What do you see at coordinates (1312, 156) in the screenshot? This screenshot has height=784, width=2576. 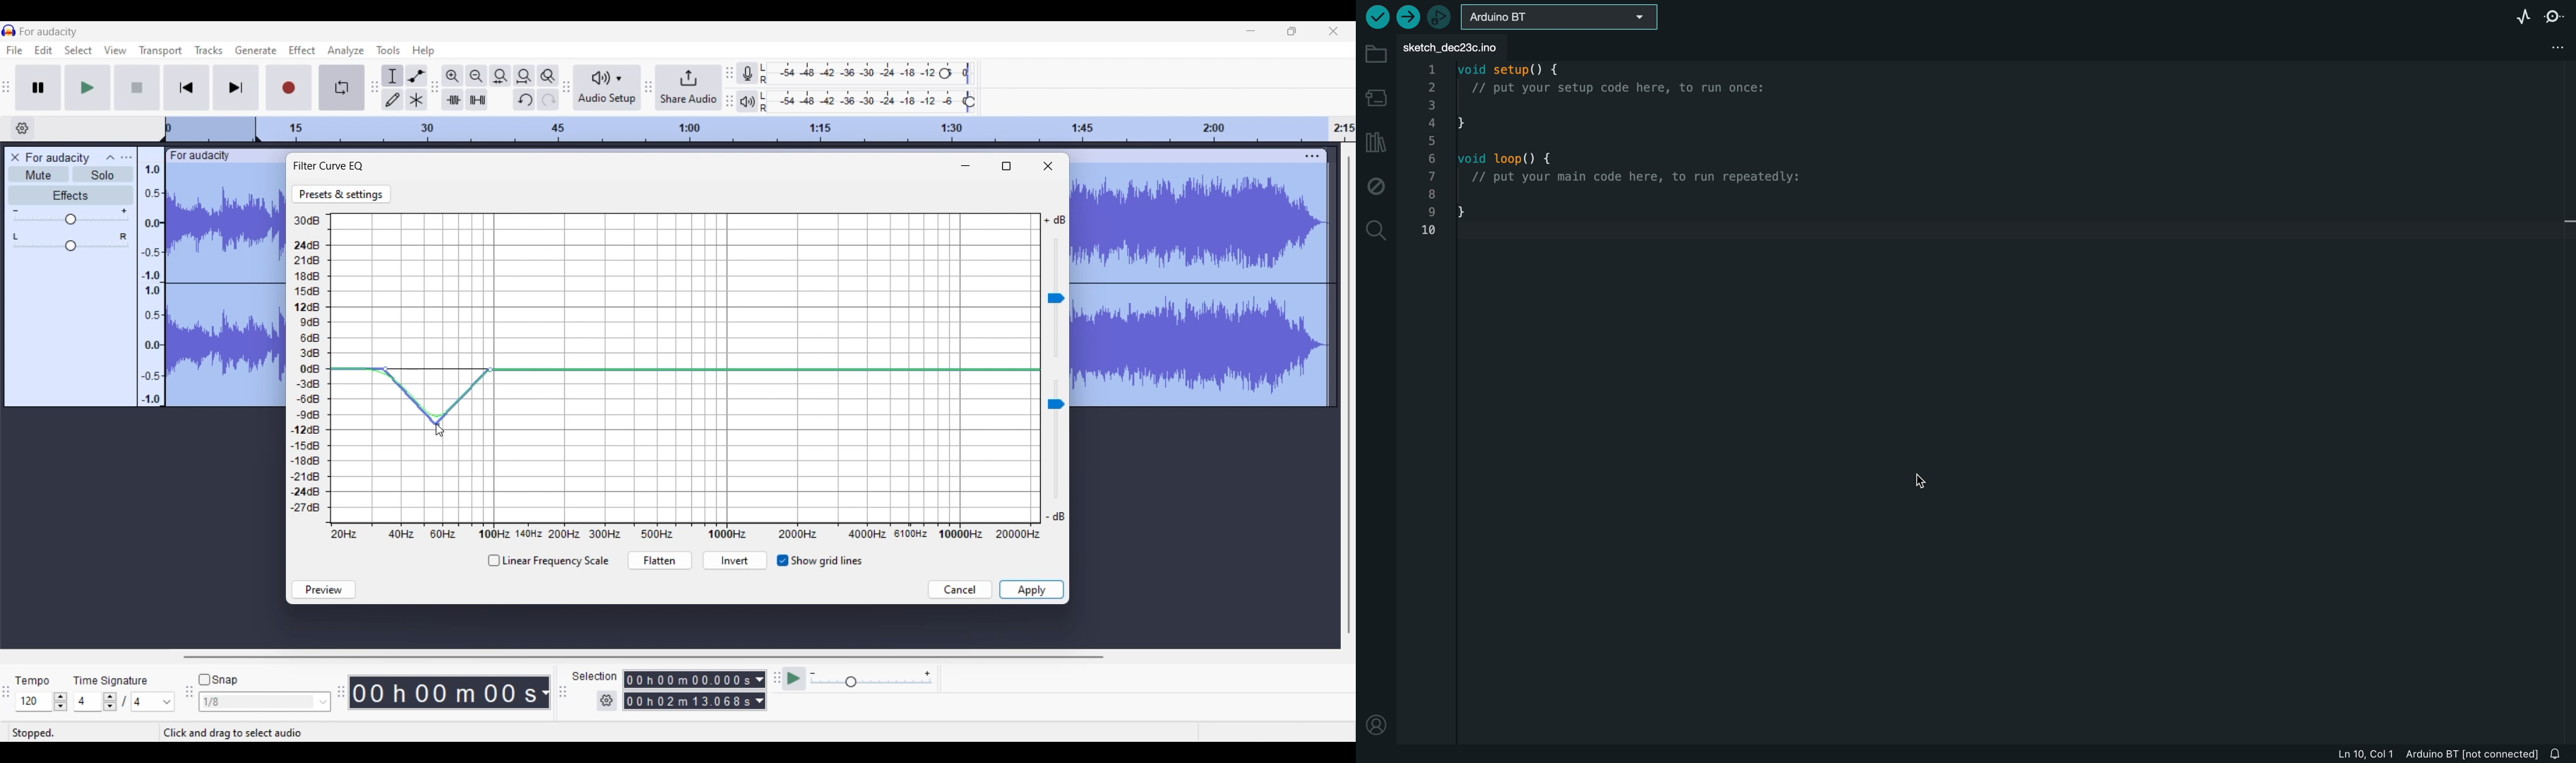 I see `Track settings` at bounding box center [1312, 156].